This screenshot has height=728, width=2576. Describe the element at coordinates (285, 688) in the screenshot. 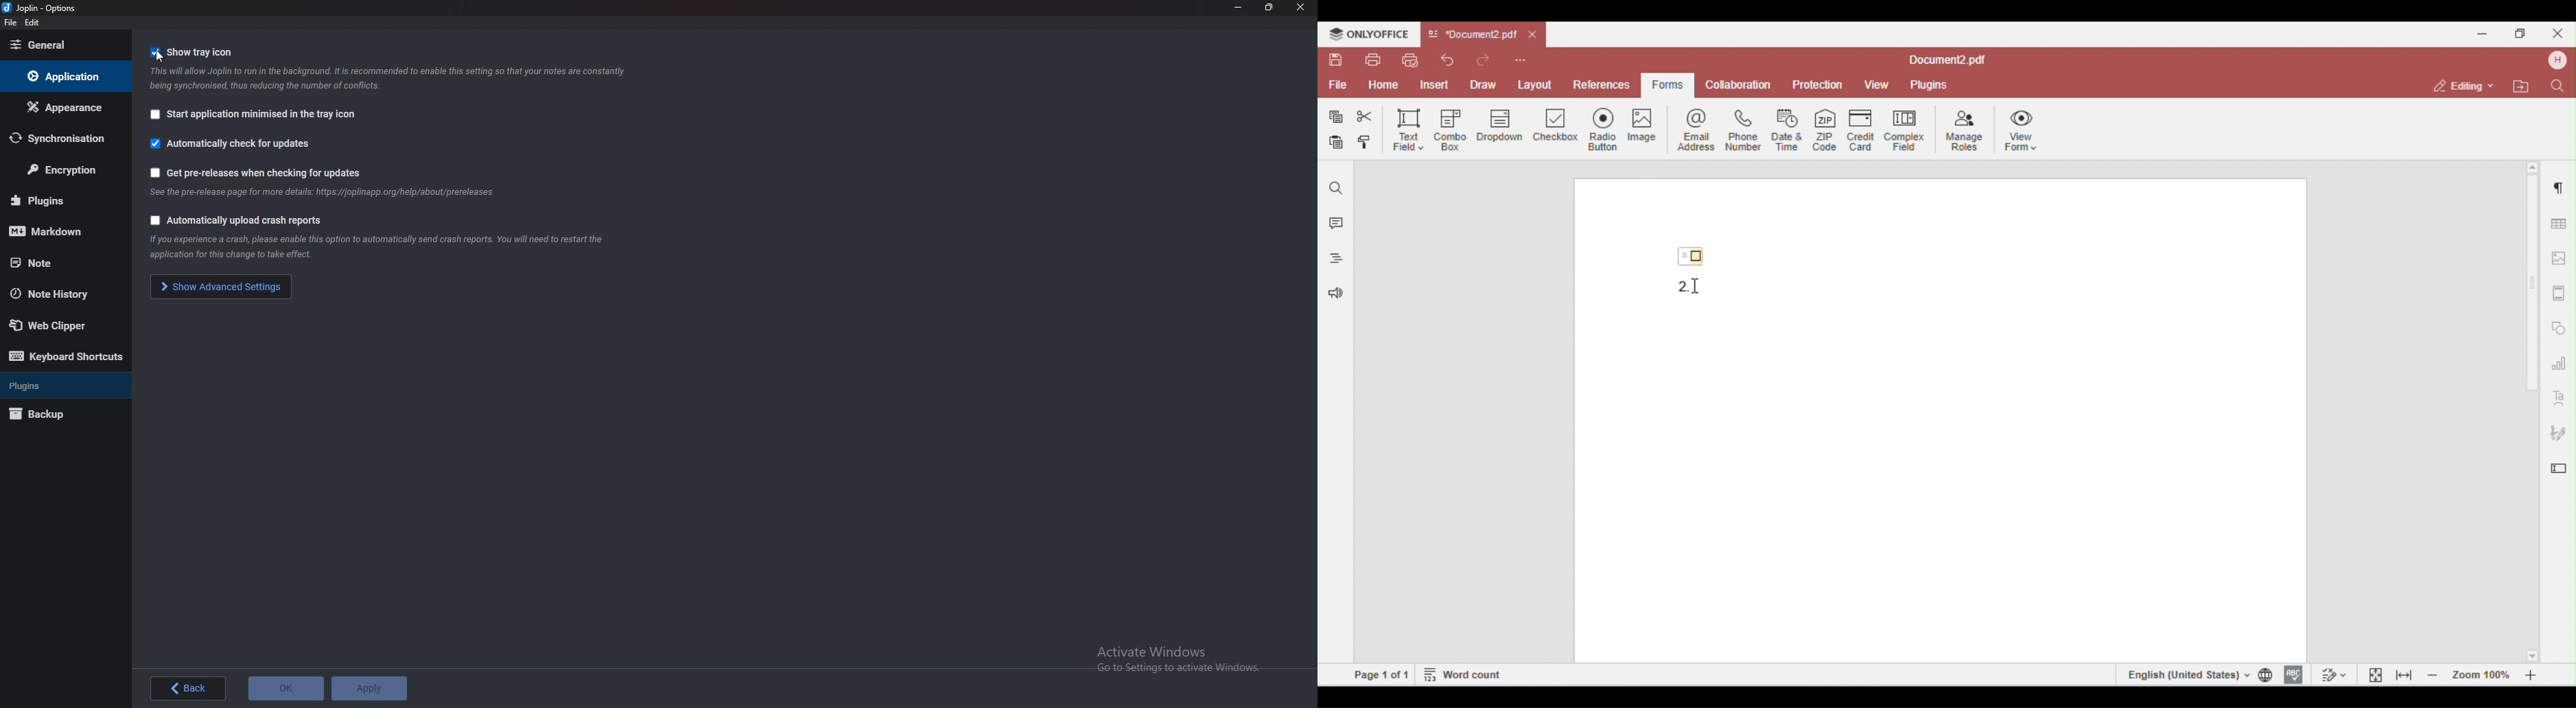

I see `O K` at that location.